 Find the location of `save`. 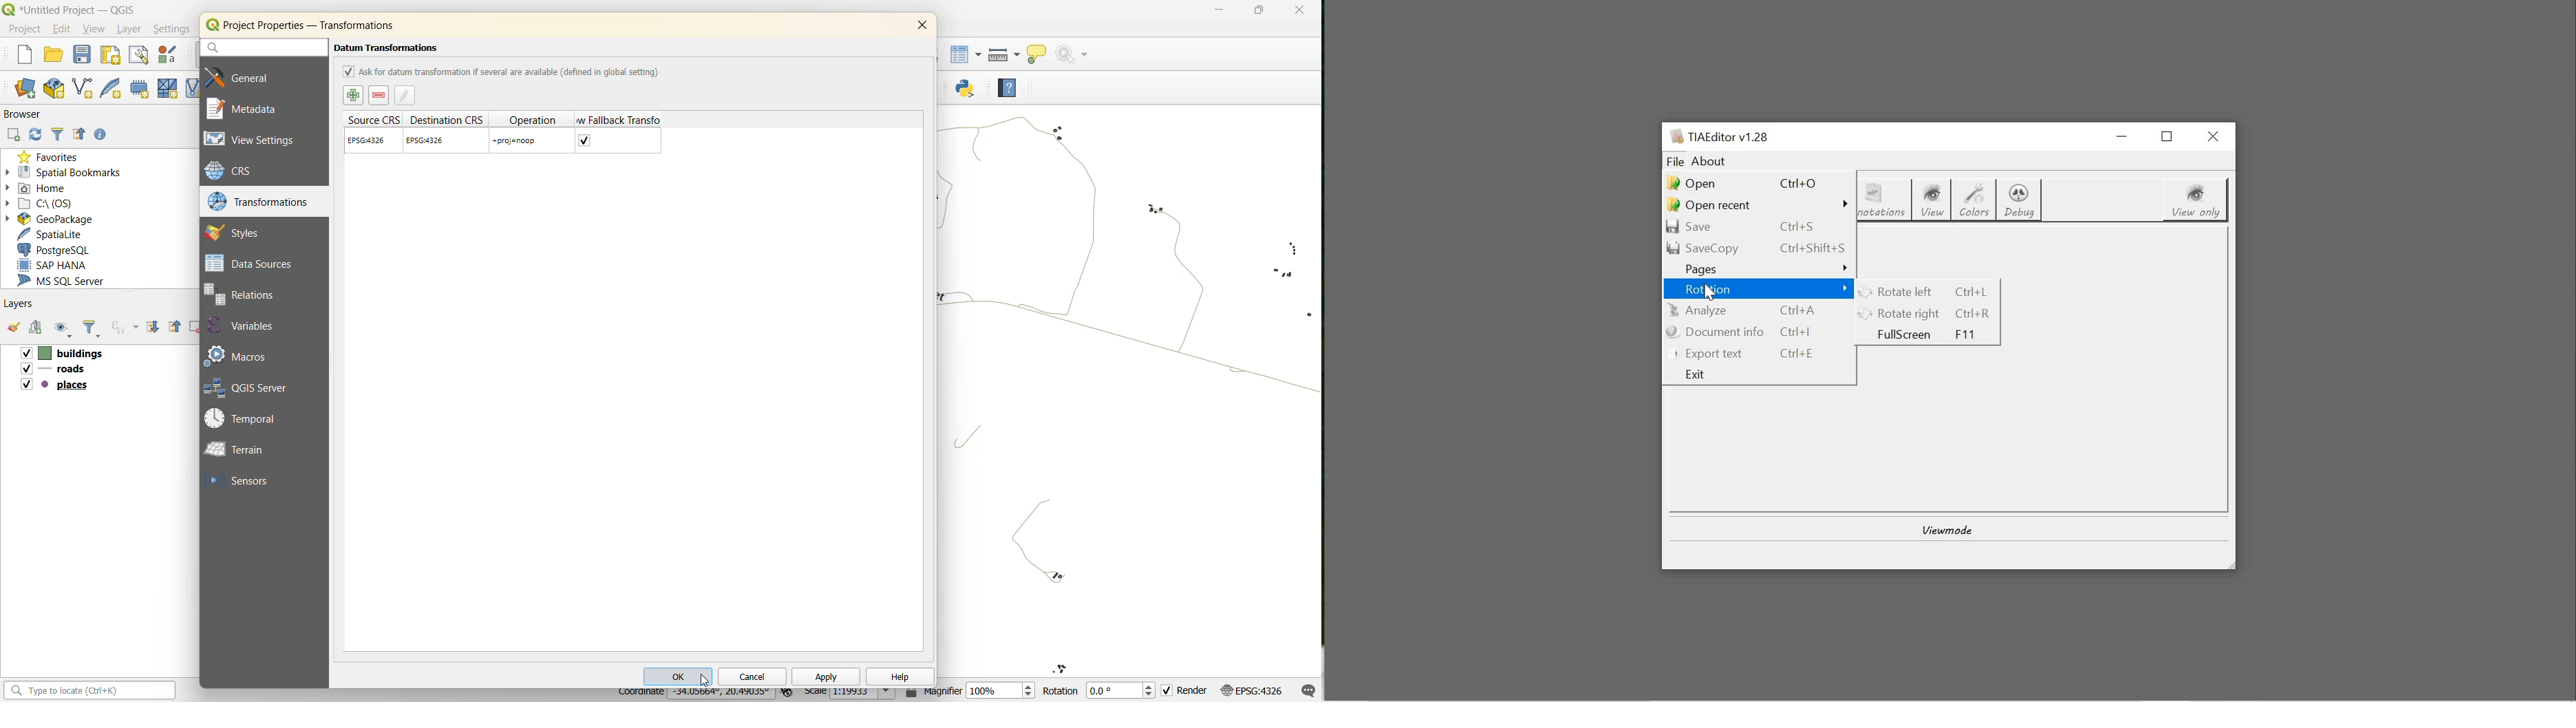

save is located at coordinates (83, 56).